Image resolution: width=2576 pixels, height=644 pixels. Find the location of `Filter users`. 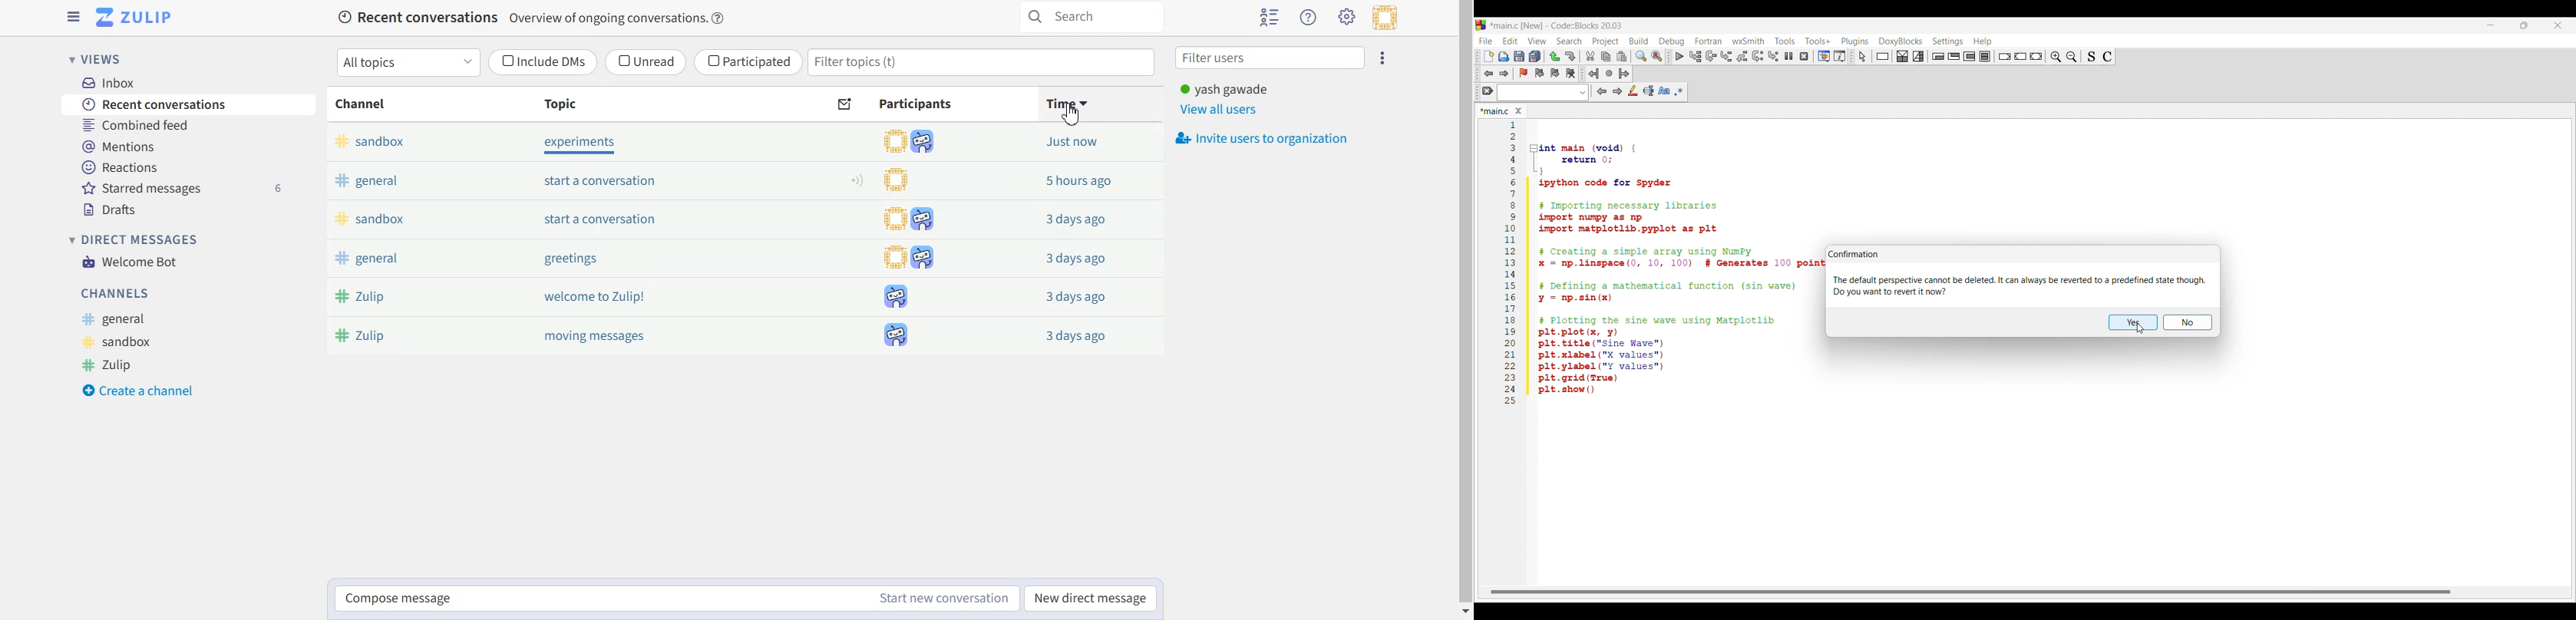

Filter users is located at coordinates (1272, 57).